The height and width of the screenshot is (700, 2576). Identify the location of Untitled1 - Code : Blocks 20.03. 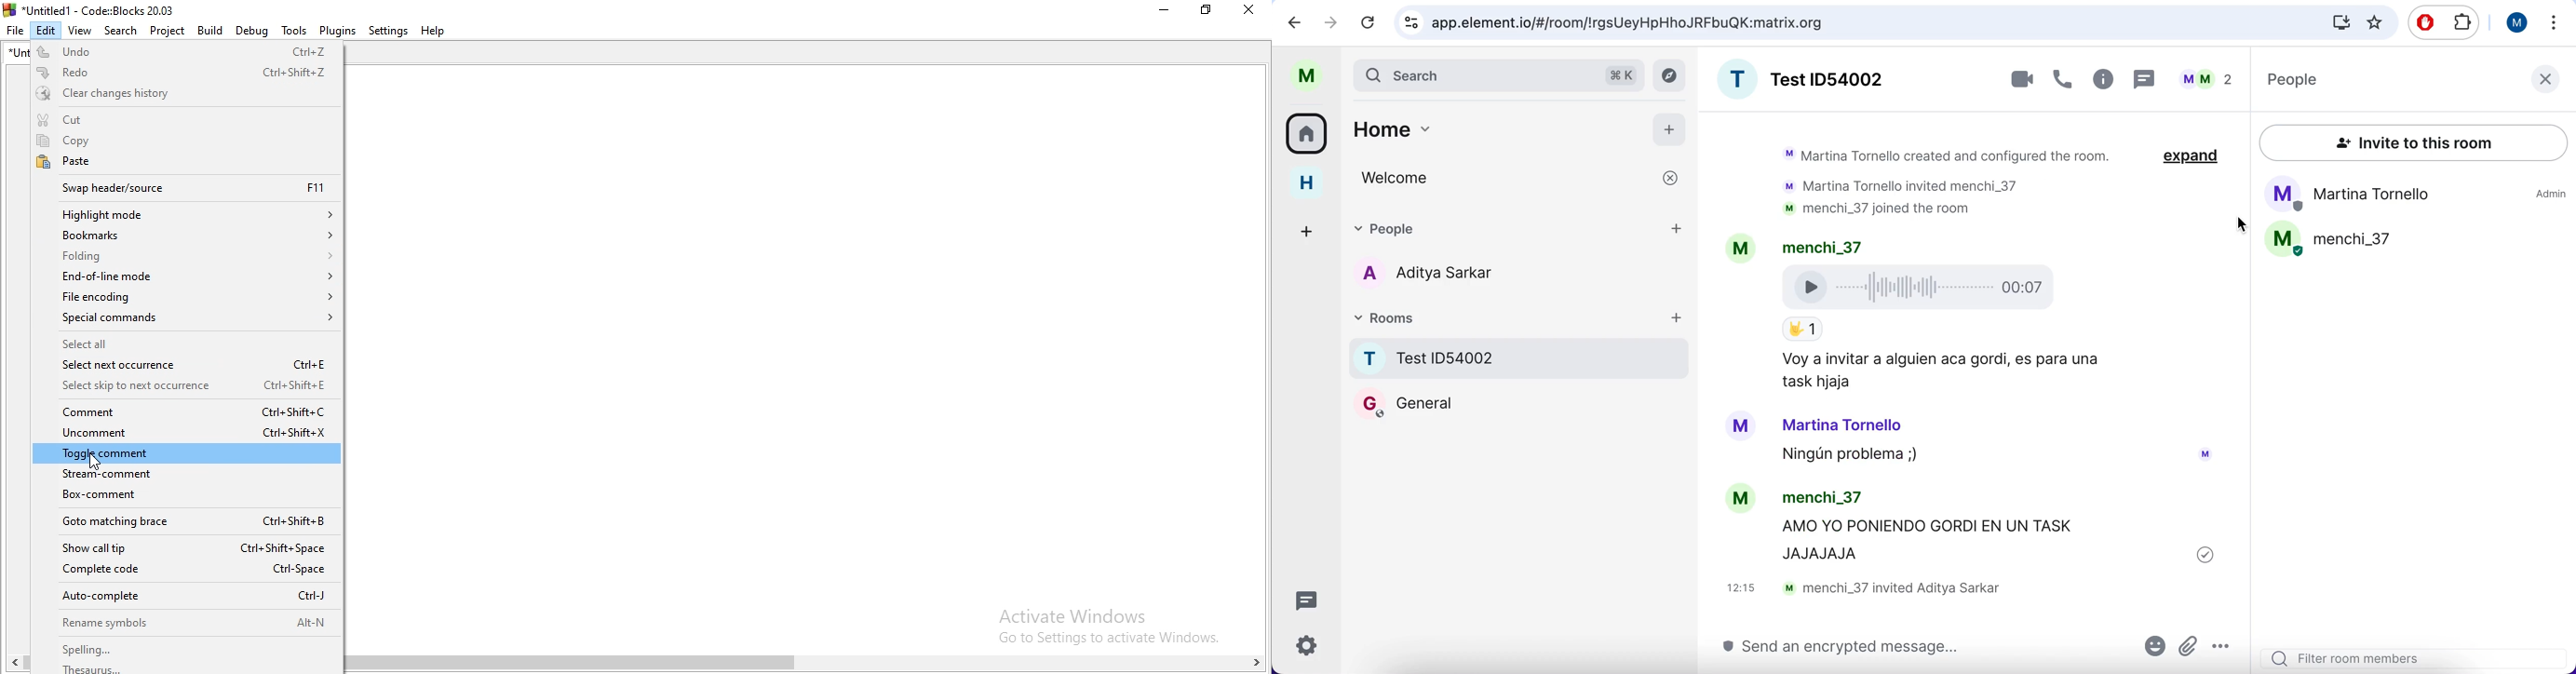
(92, 9).